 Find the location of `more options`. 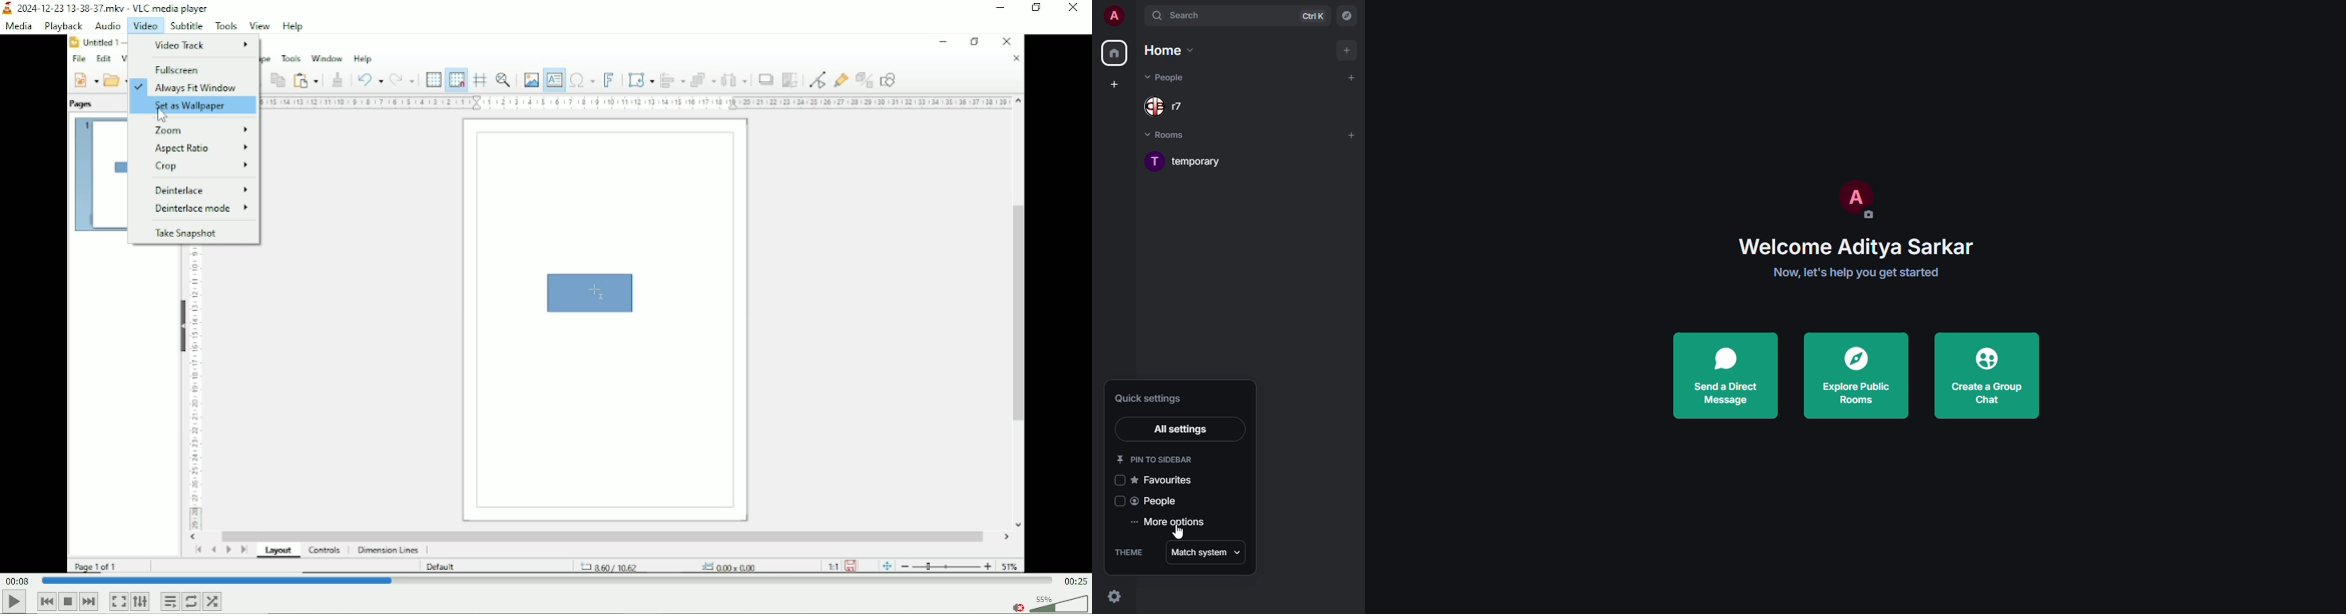

more options is located at coordinates (1168, 522).